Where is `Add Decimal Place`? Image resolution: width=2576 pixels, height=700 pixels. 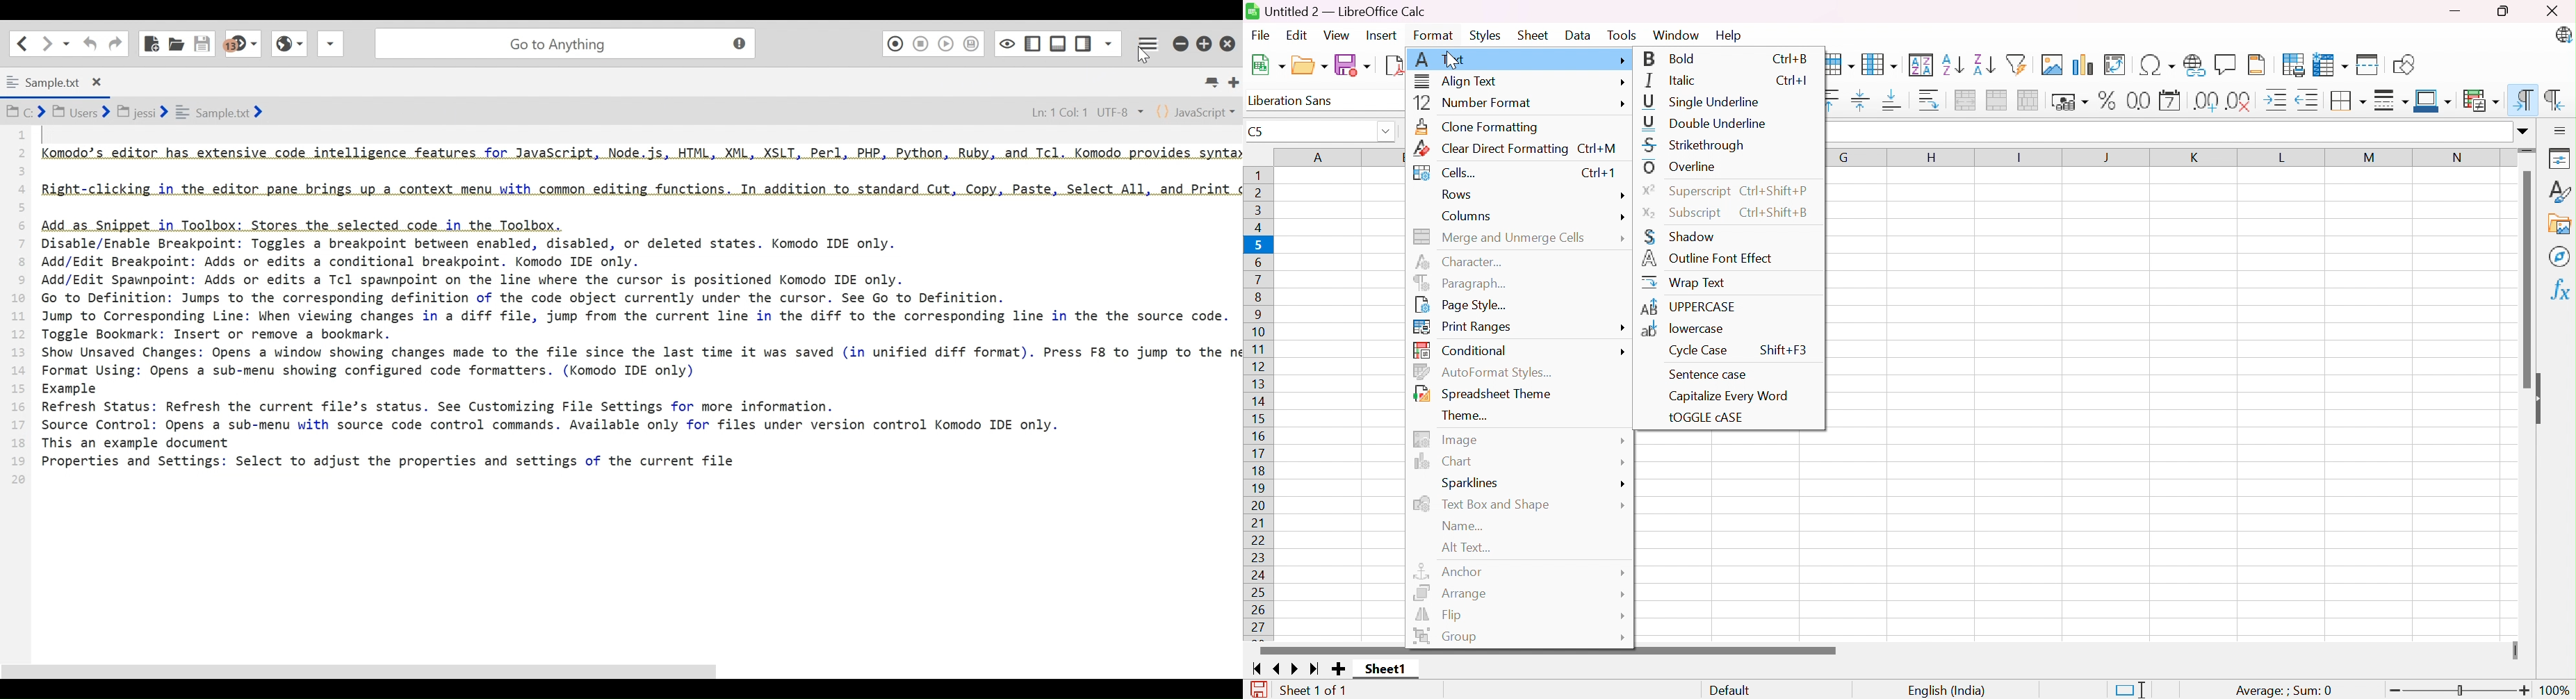 Add Decimal Place is located at coordinates (2208, 101).